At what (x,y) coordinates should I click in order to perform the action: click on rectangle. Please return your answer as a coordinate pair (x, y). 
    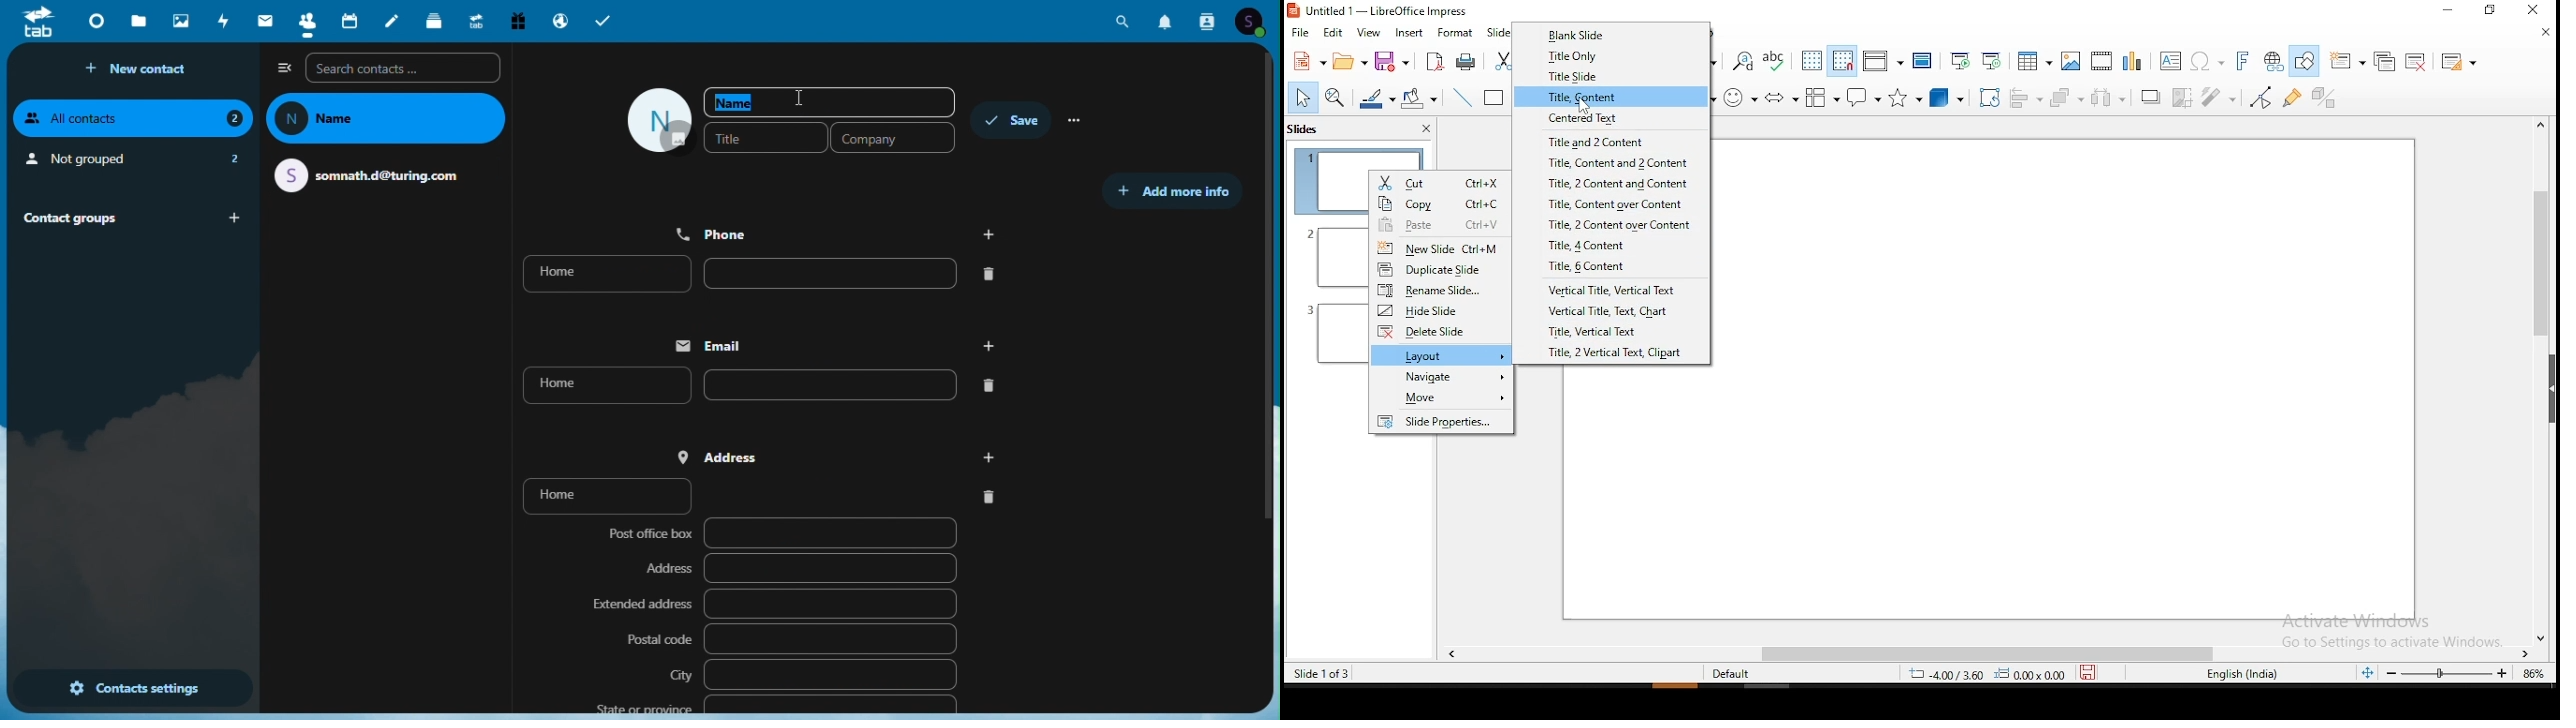
    Looking at the image, I should click on (1494, 100).